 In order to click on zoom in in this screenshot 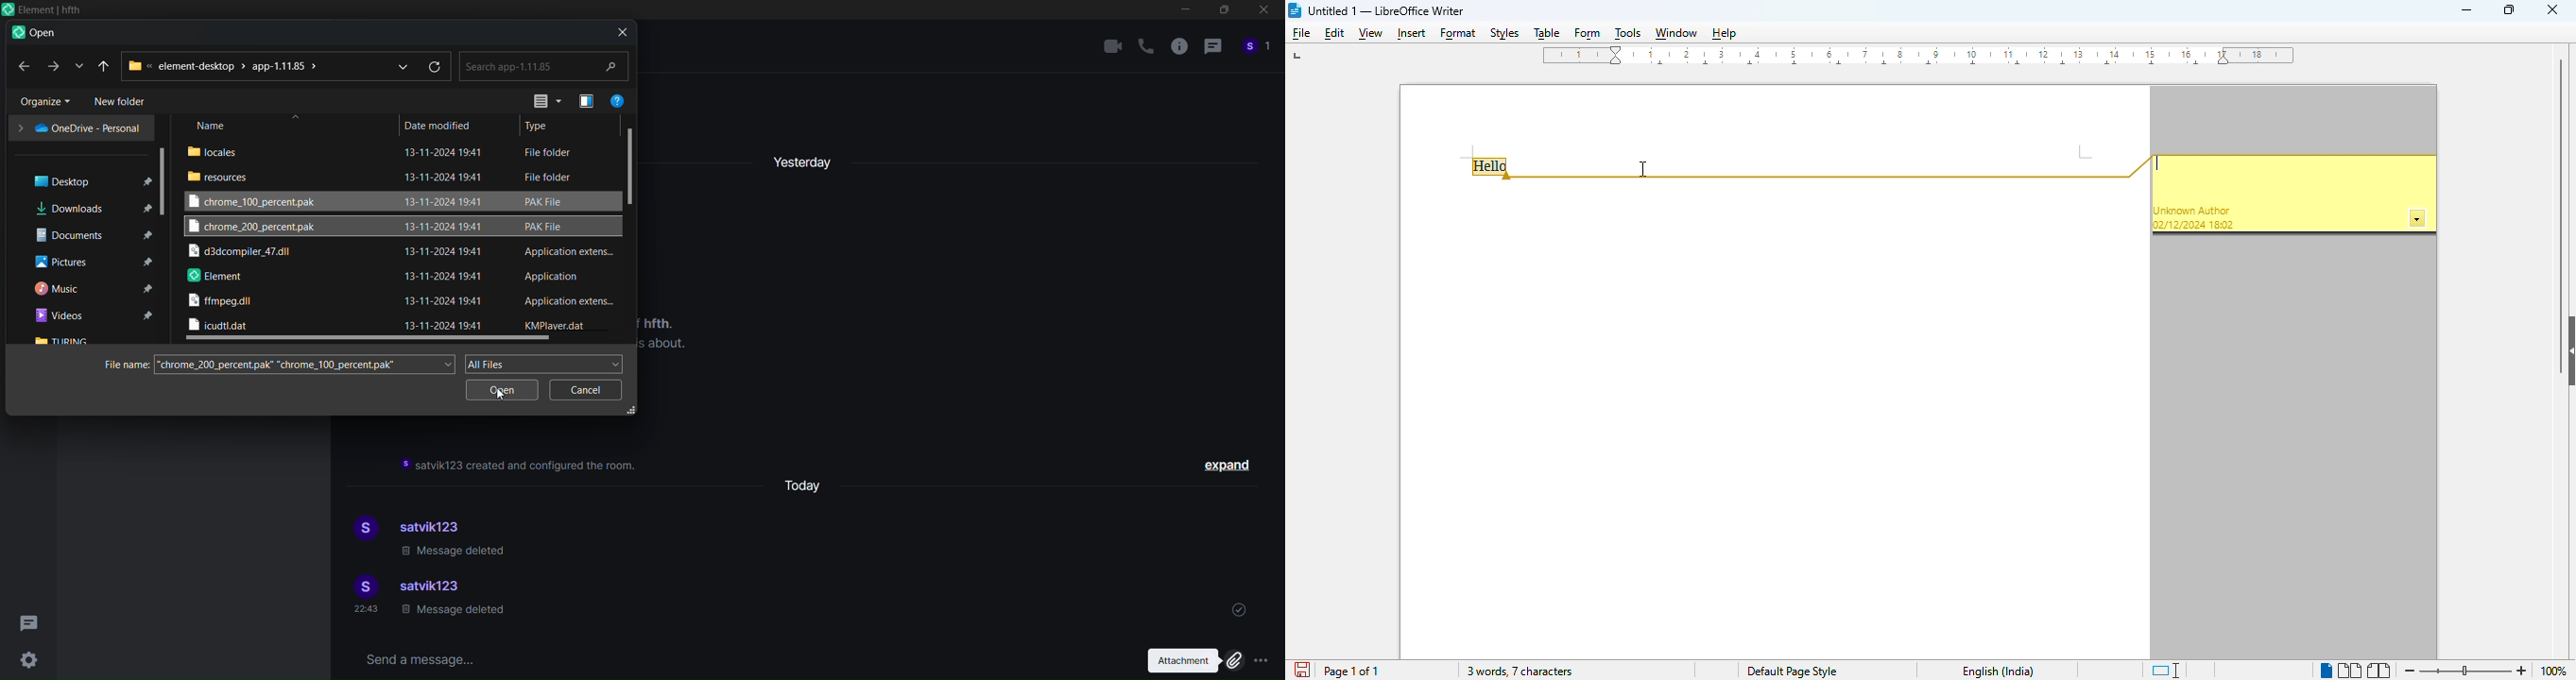, I will do `click(2521, 672)`.